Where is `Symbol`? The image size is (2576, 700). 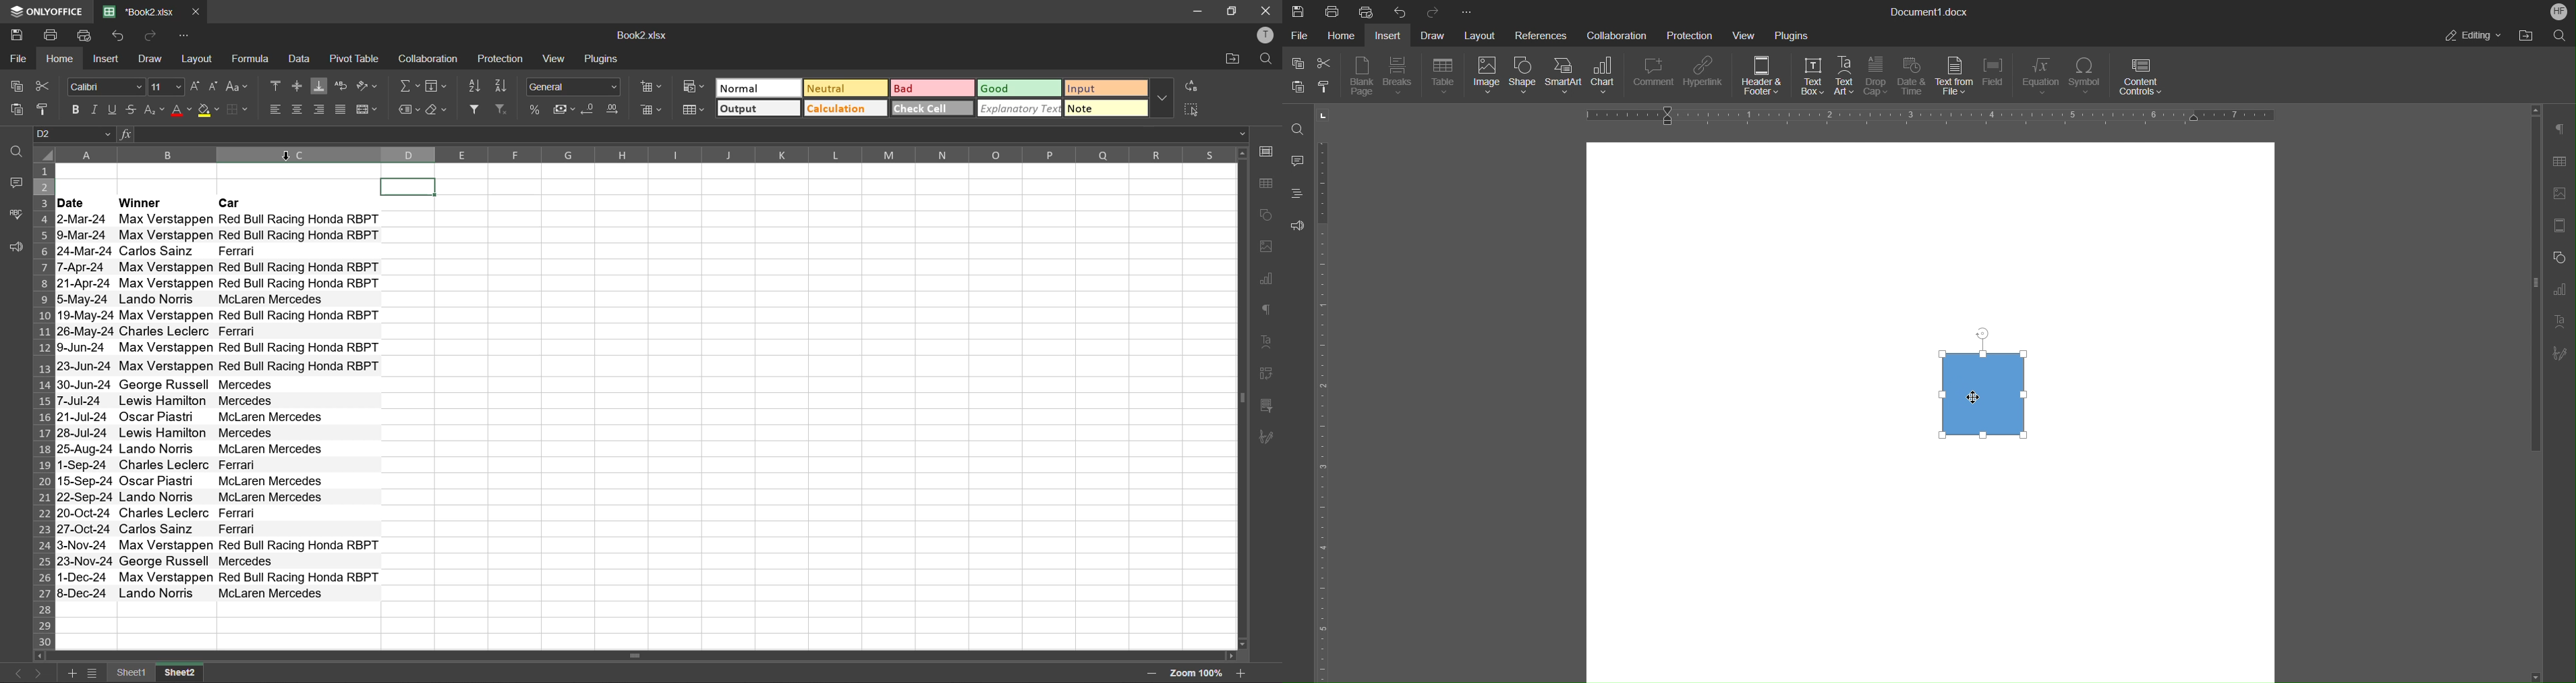
Symbol is located at coordinates (2088, 78).